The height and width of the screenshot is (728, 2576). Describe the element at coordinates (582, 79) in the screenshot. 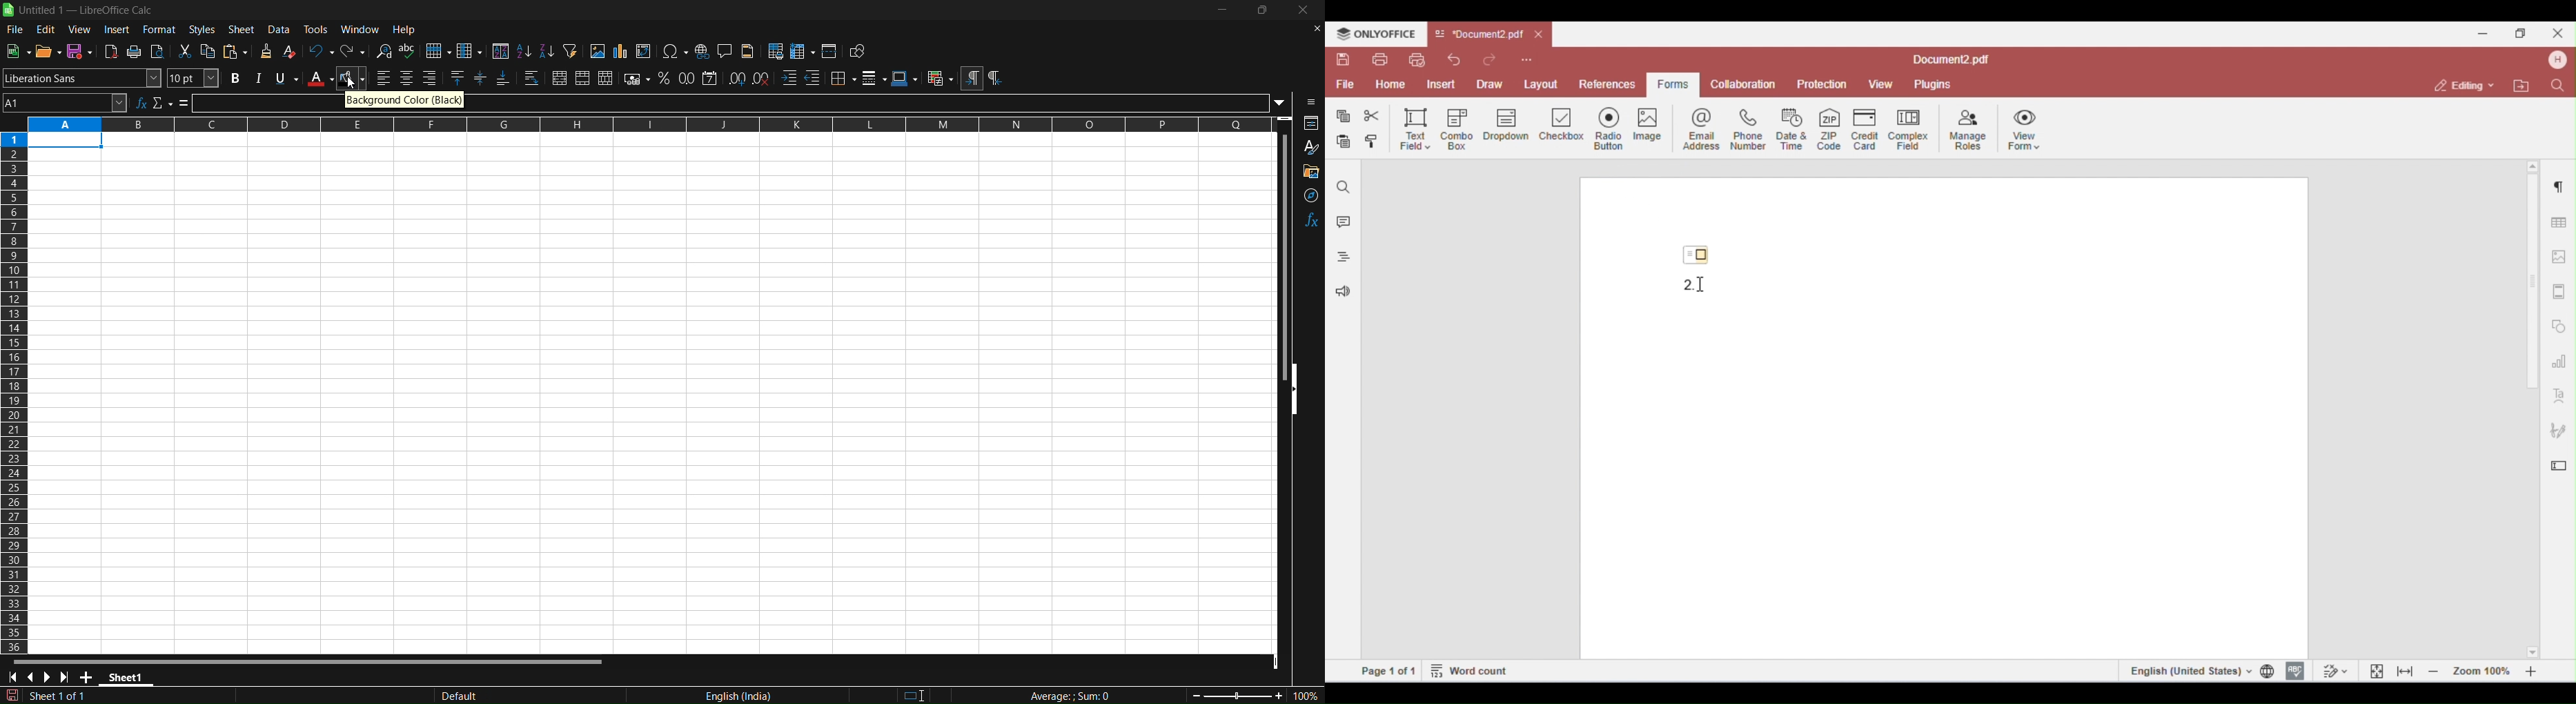

I see `merge cells ` at that location.